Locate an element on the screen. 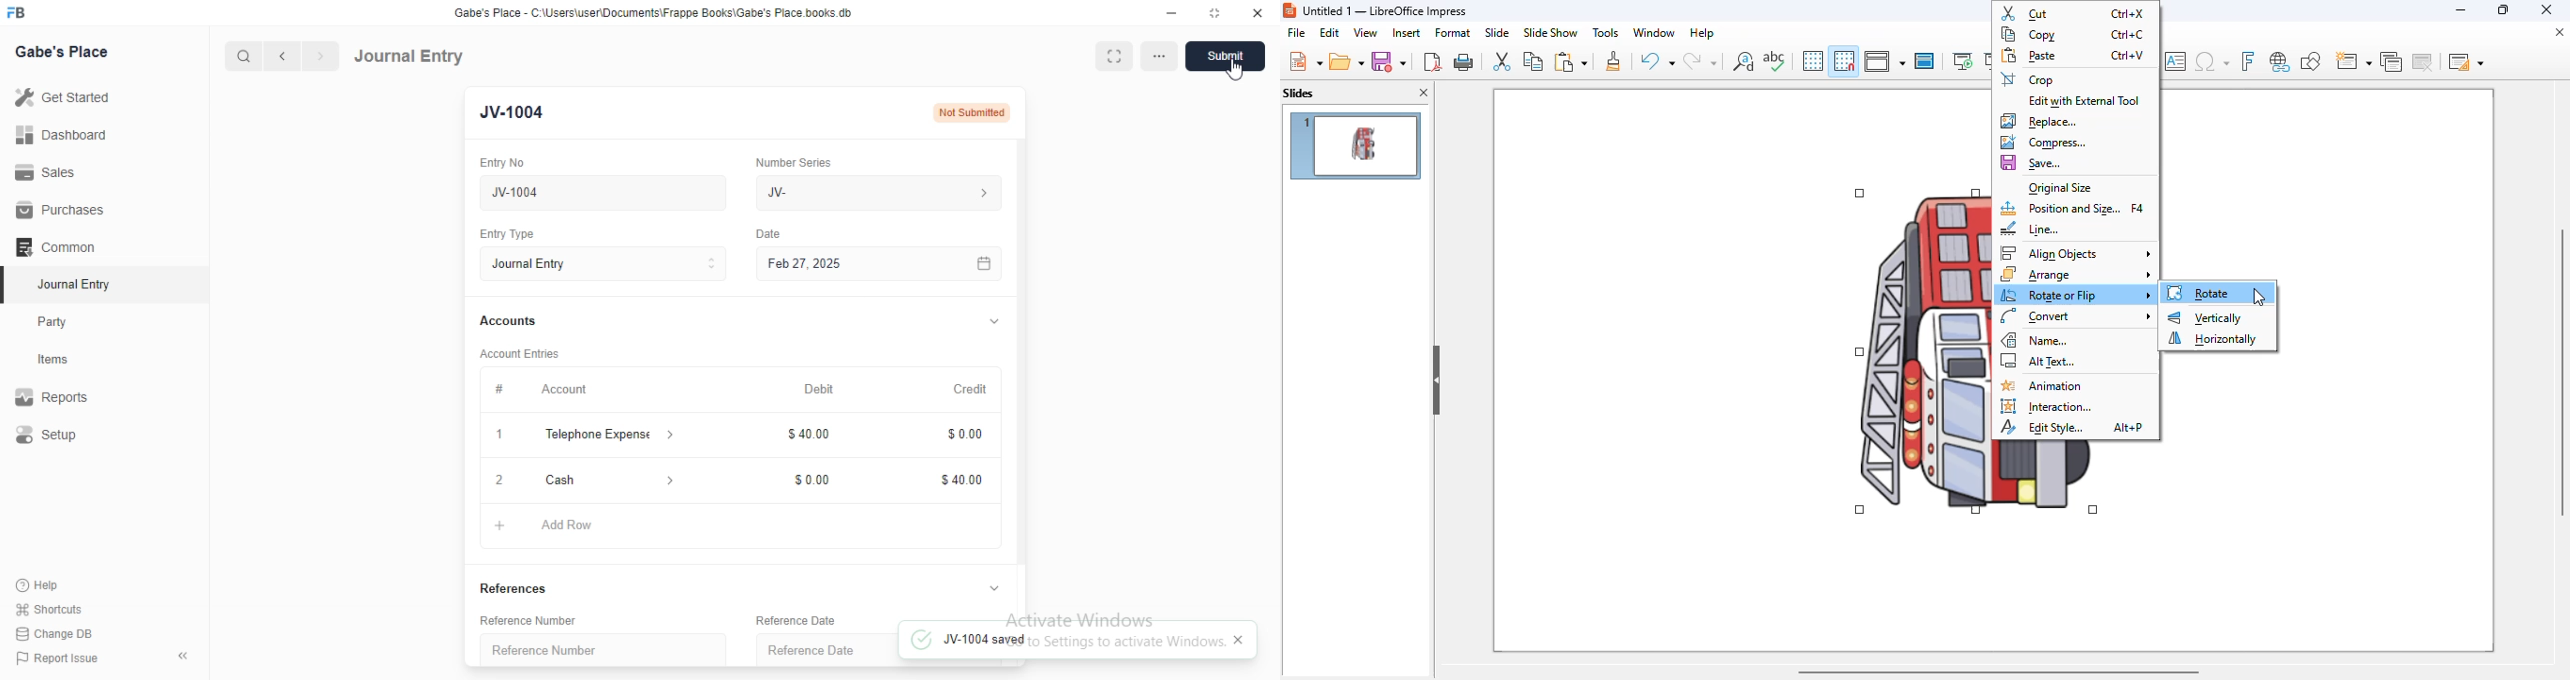 The width and height of the screenshot is (2576, 700). slide 1 is located at coordinates (1356, 145).